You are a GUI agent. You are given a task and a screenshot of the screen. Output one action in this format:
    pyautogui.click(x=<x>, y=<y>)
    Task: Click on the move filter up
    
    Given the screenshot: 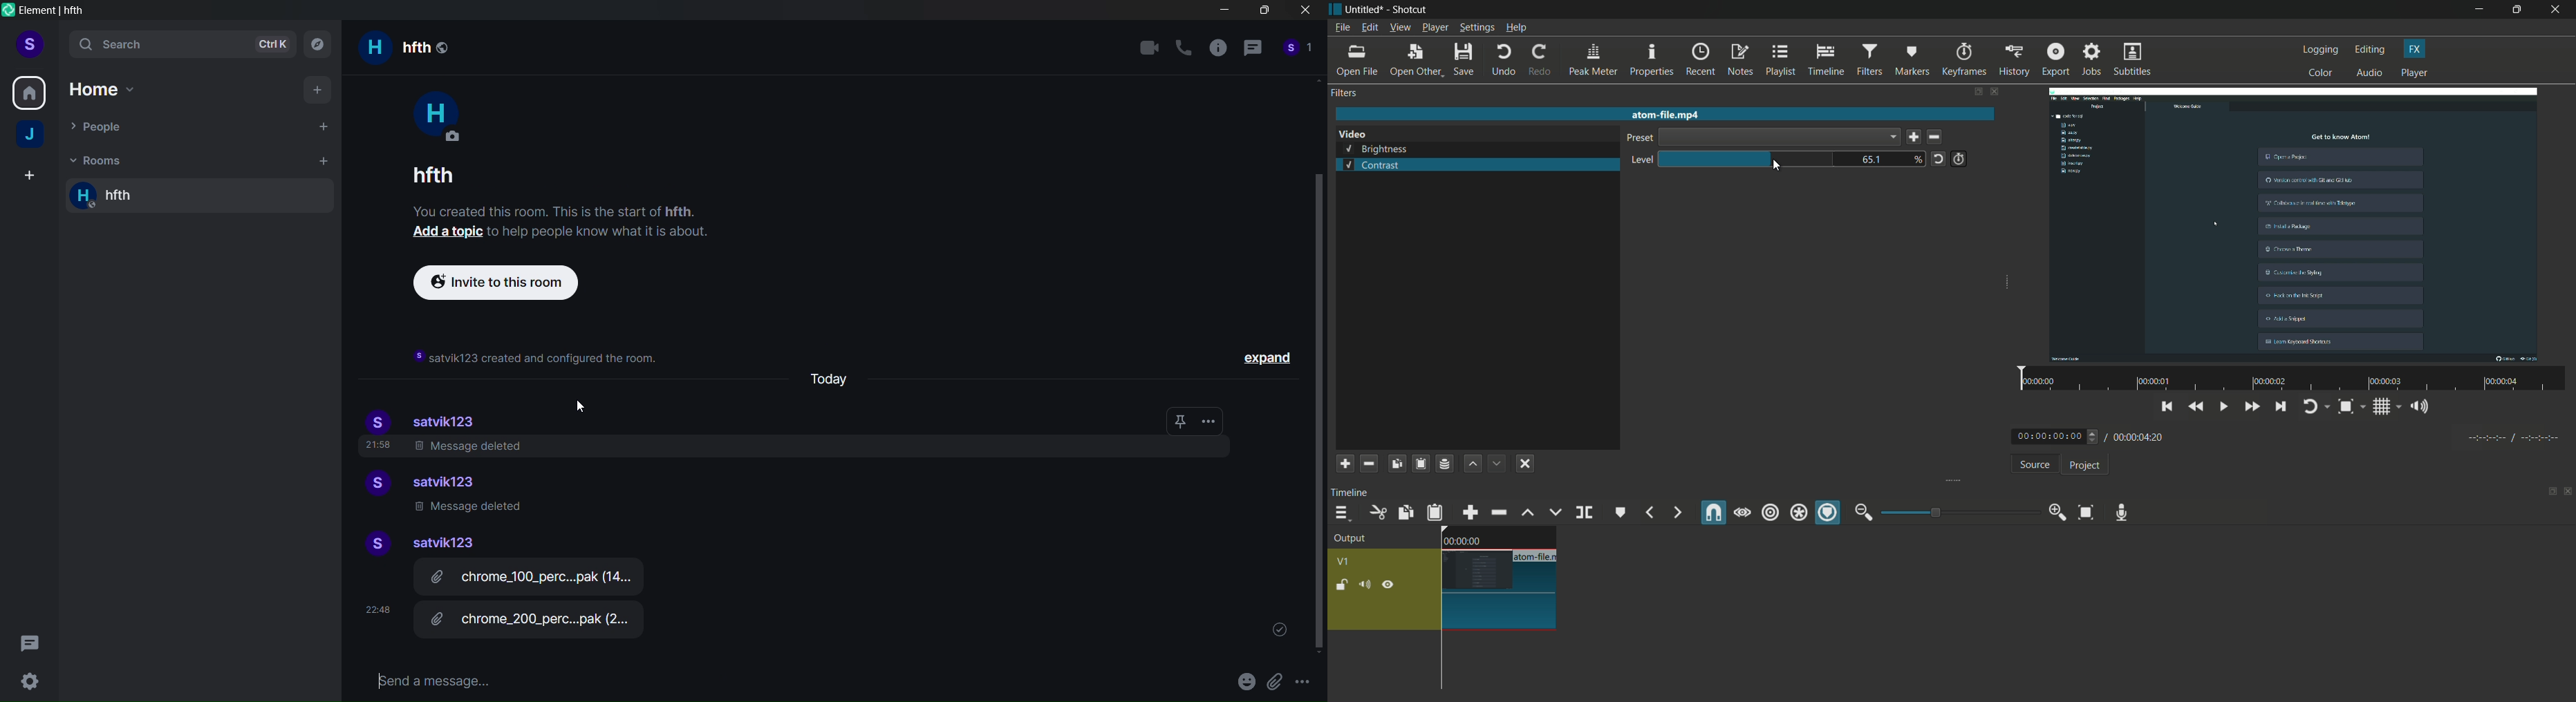 What is the action you would take?
    pyautogui.click(x=1472, y=463)
    